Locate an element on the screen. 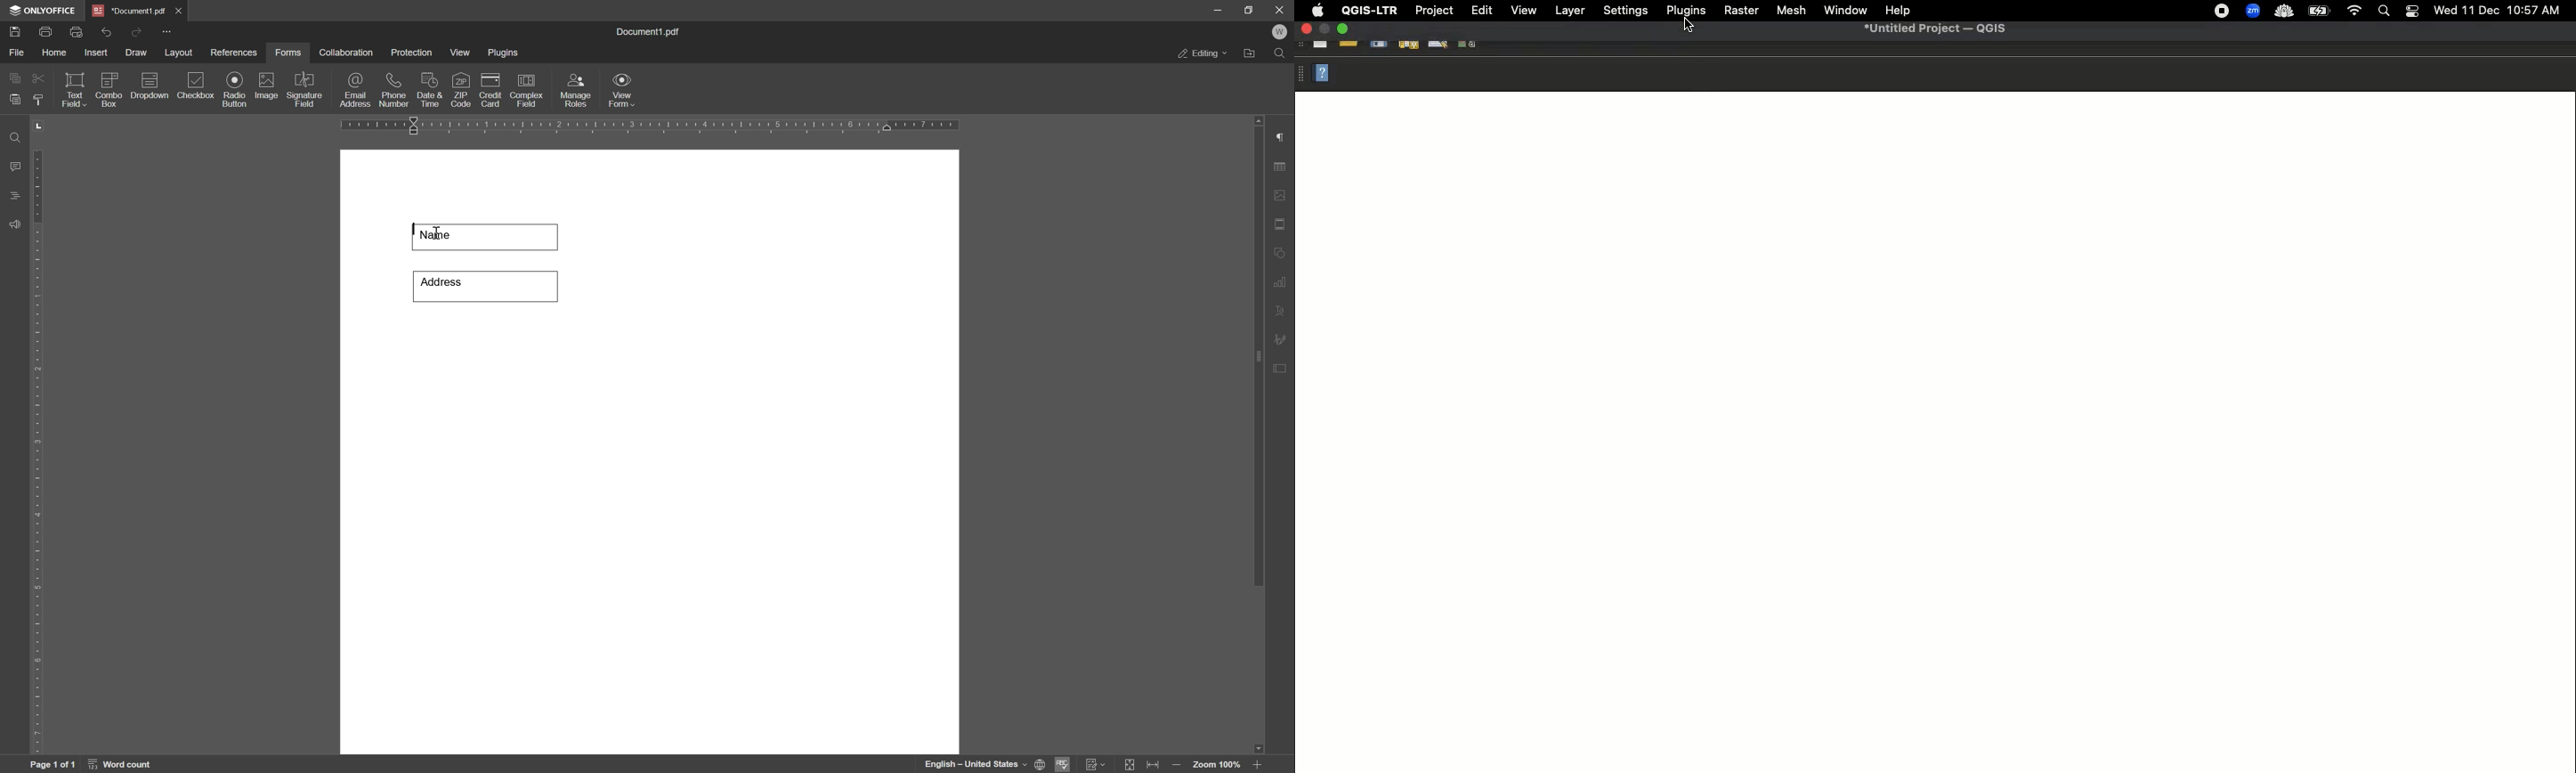 This screenshot has width=2576, height=784. Help is located at coordinates (1899, 10).